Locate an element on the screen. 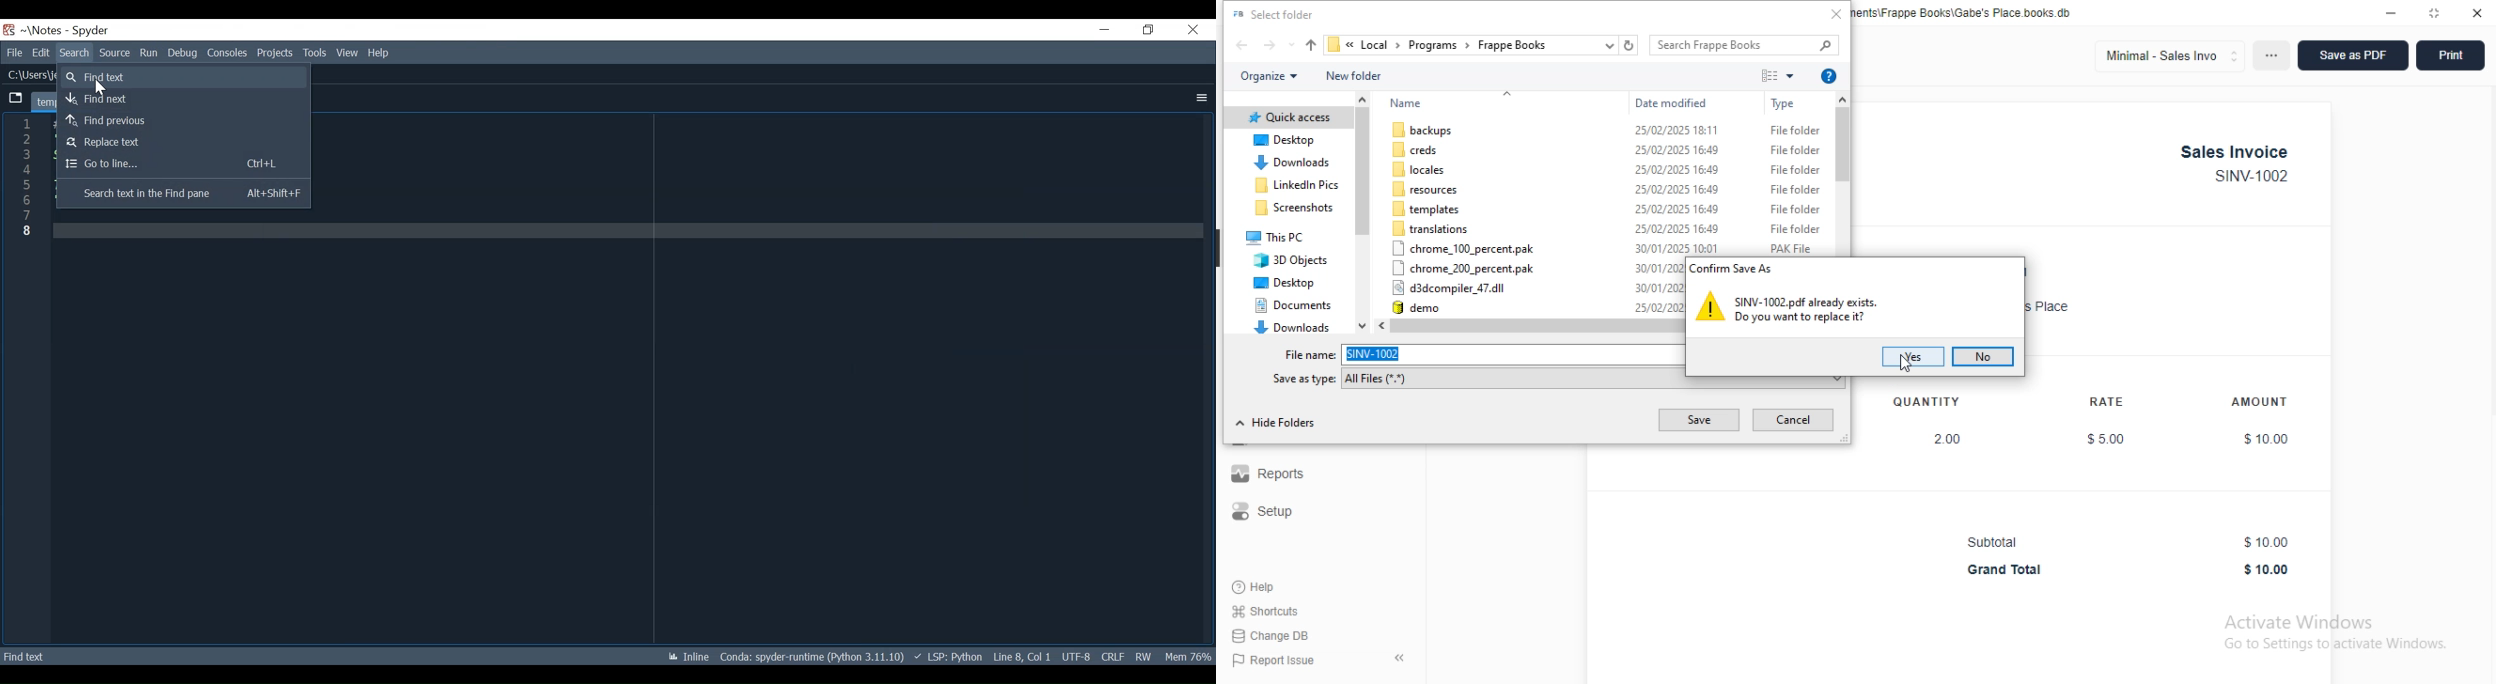  25/02/2025 16;49 is located at coordinates (1676, 228).